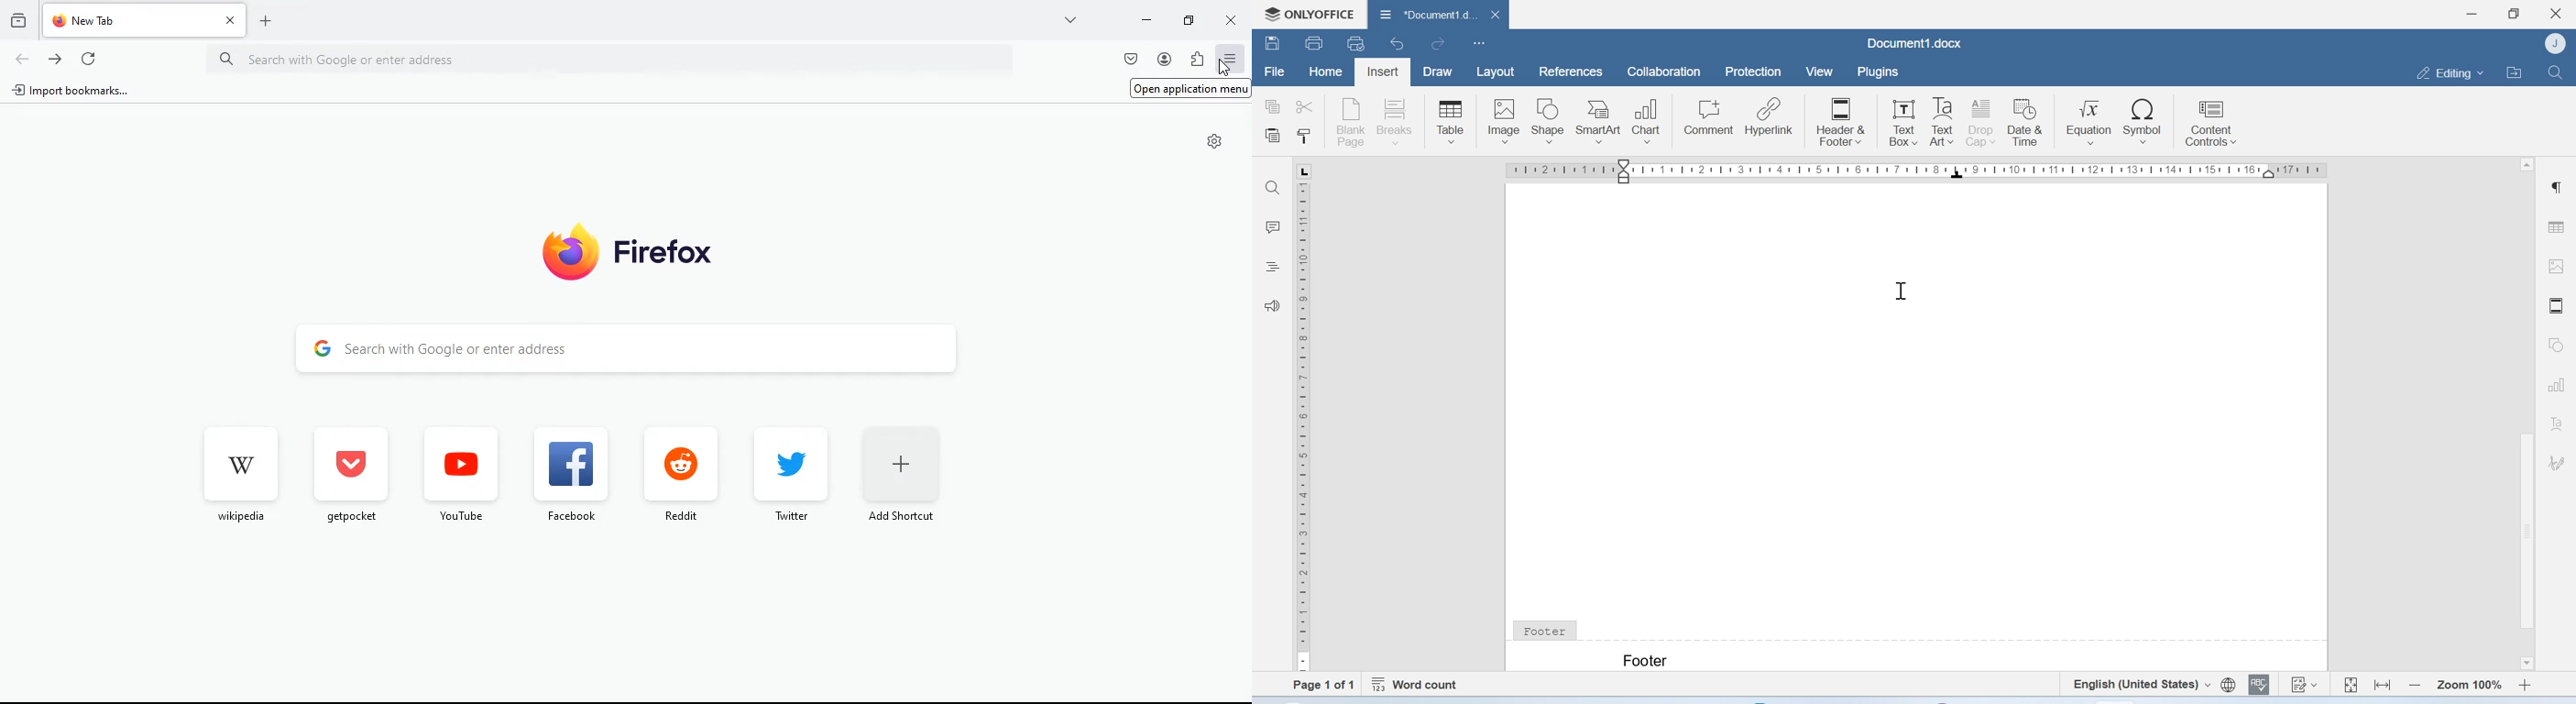  I want to click on twitter, so click(791, 479).